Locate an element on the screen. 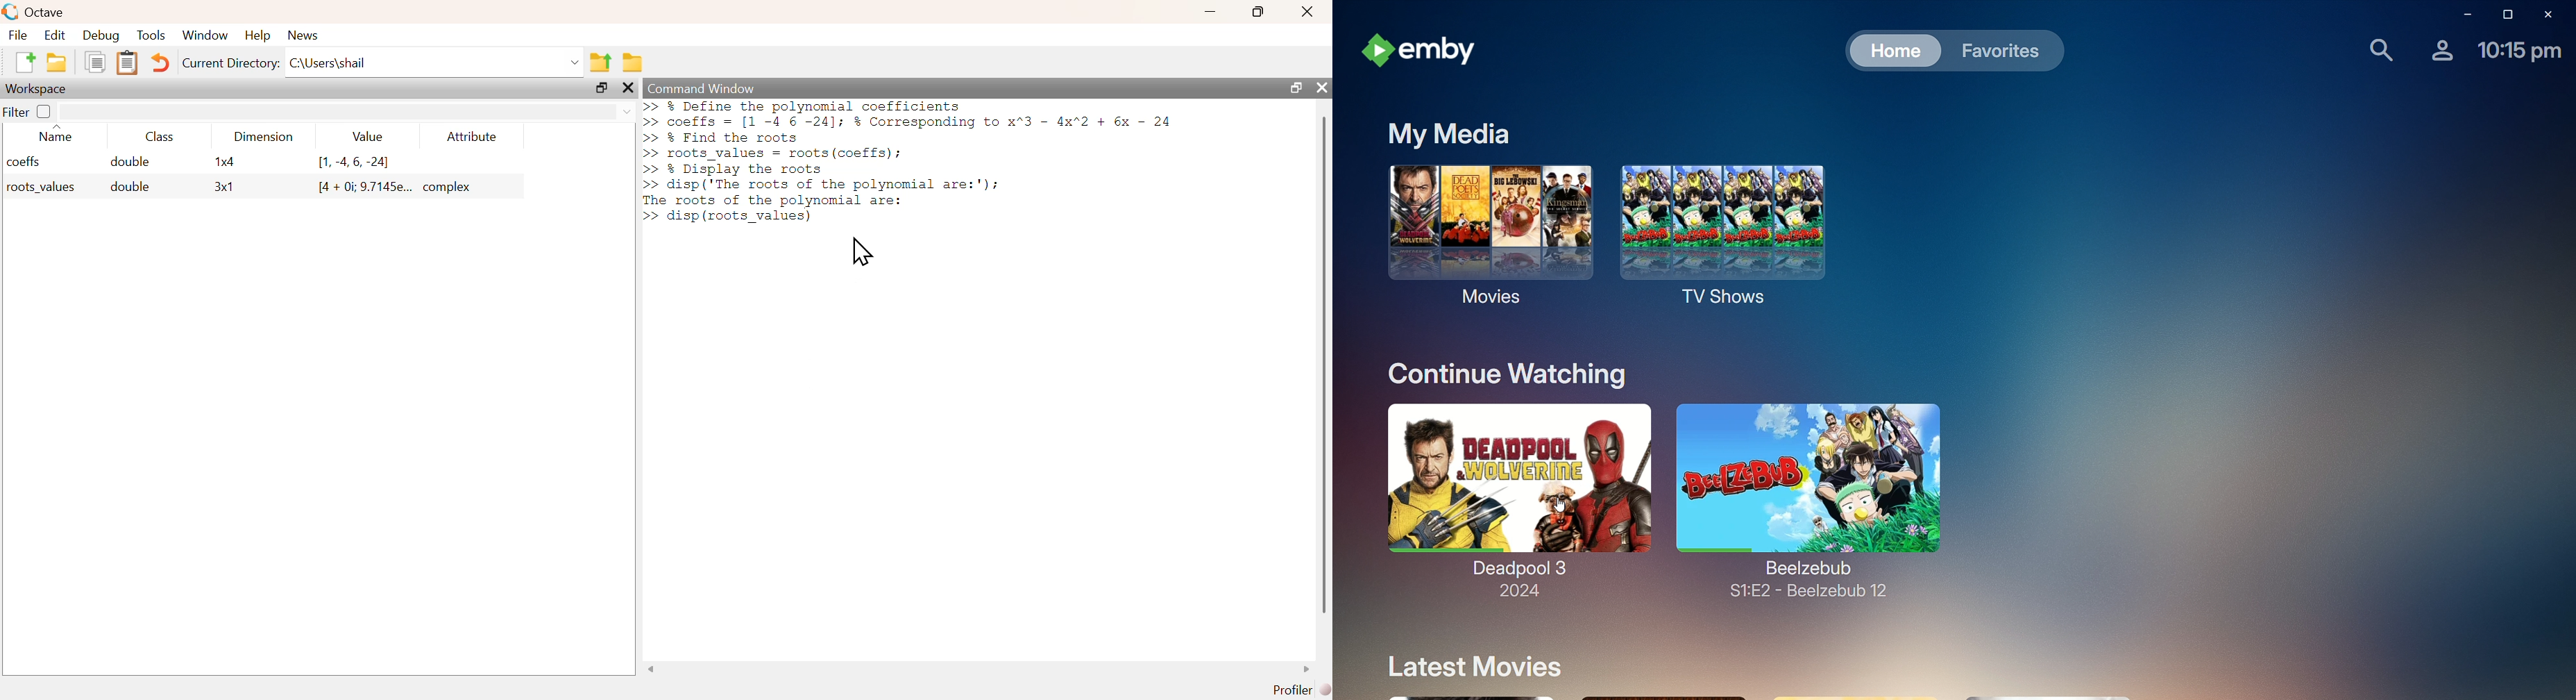 The width and height of the screenshot is (2576, 700). Dimension is located at coordinates (260, 137).